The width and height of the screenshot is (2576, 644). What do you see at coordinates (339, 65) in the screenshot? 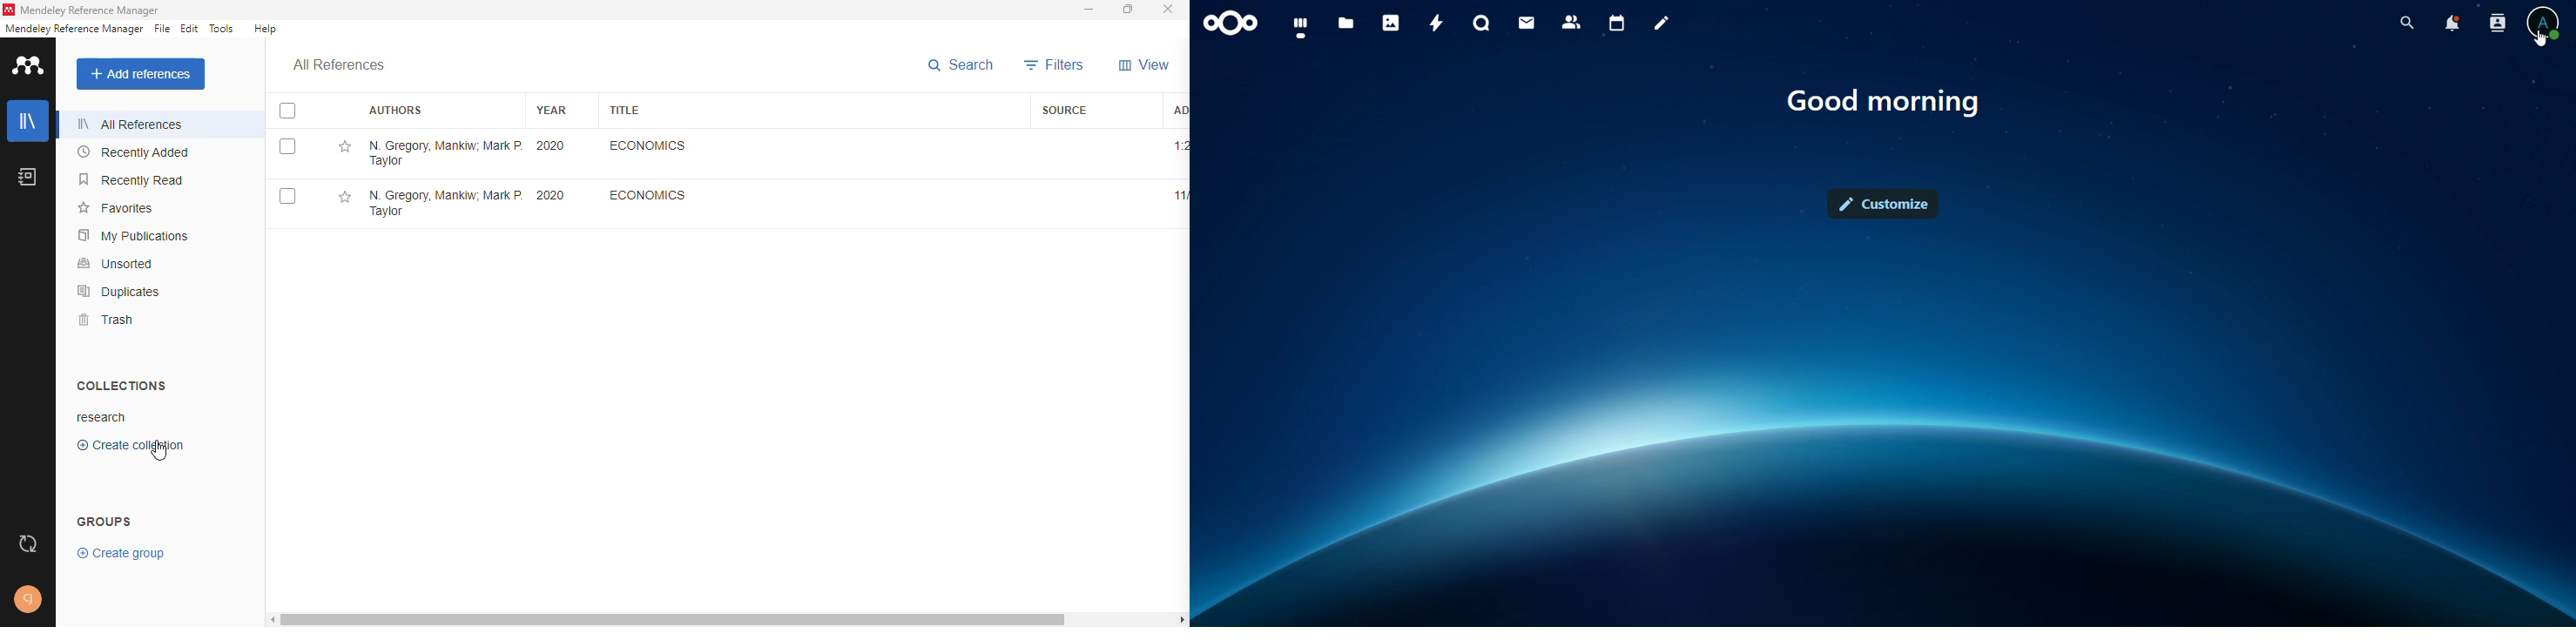
I see `all references` at bounding box center [339, 65].